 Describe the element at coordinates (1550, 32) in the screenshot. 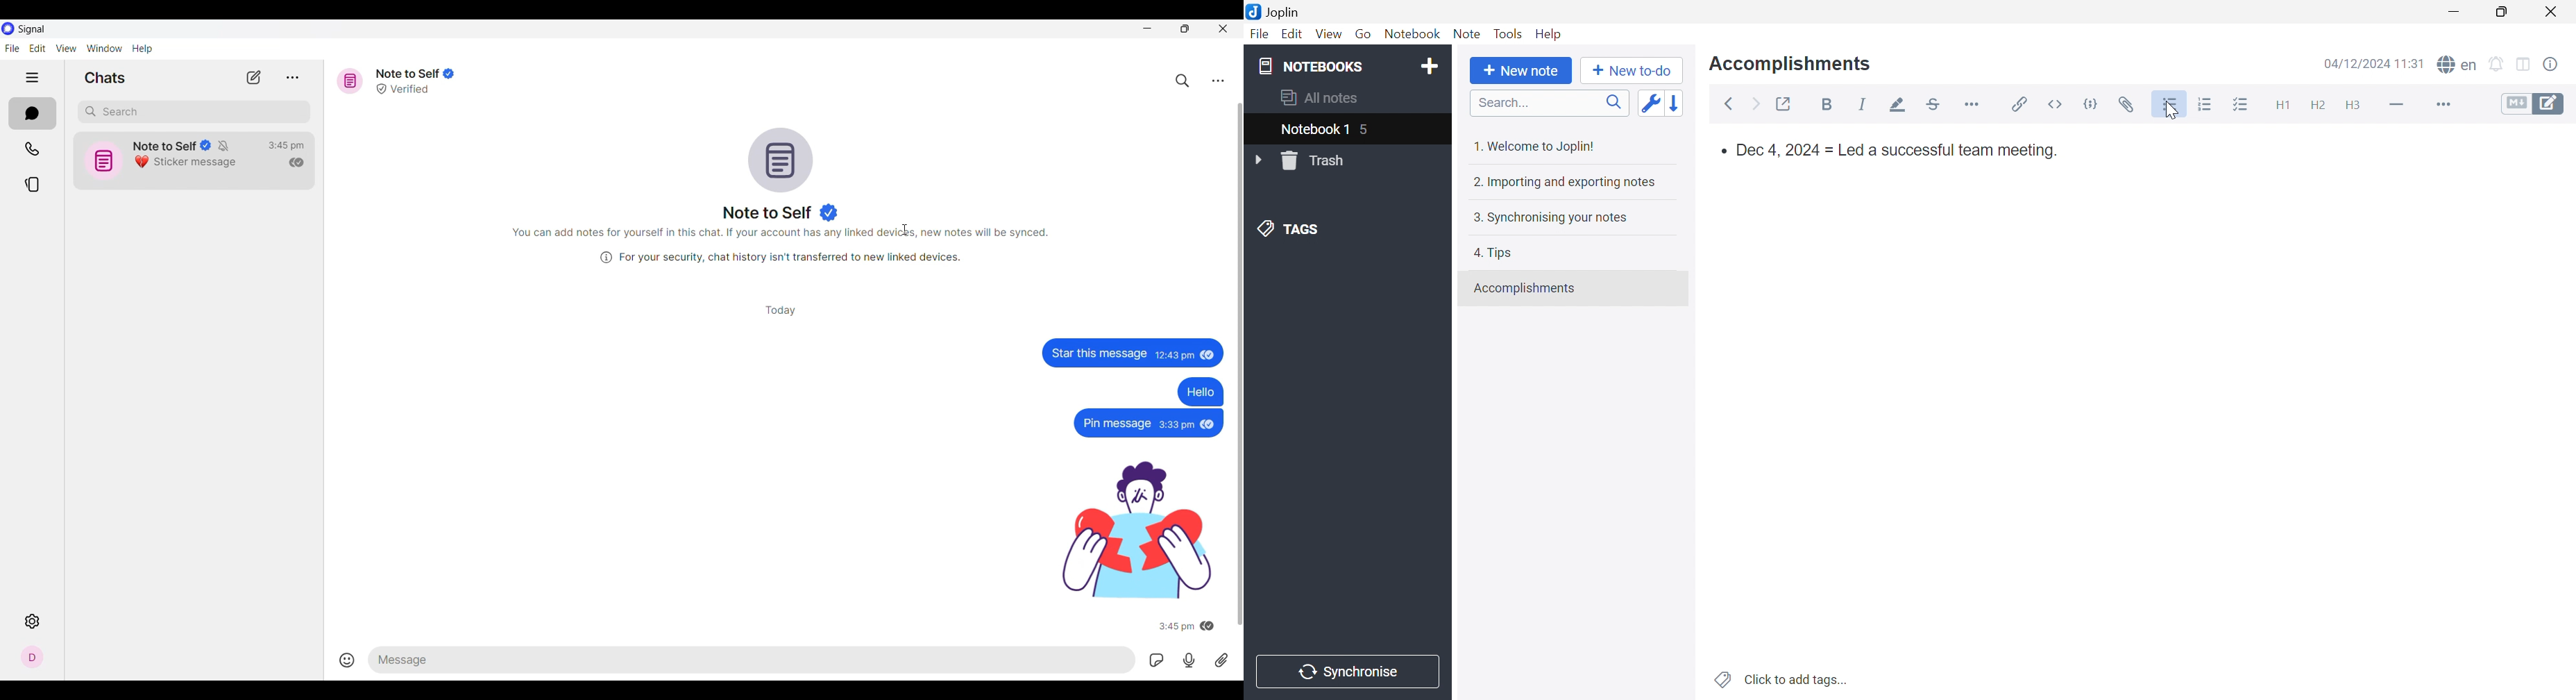

I see `Help` at that location.